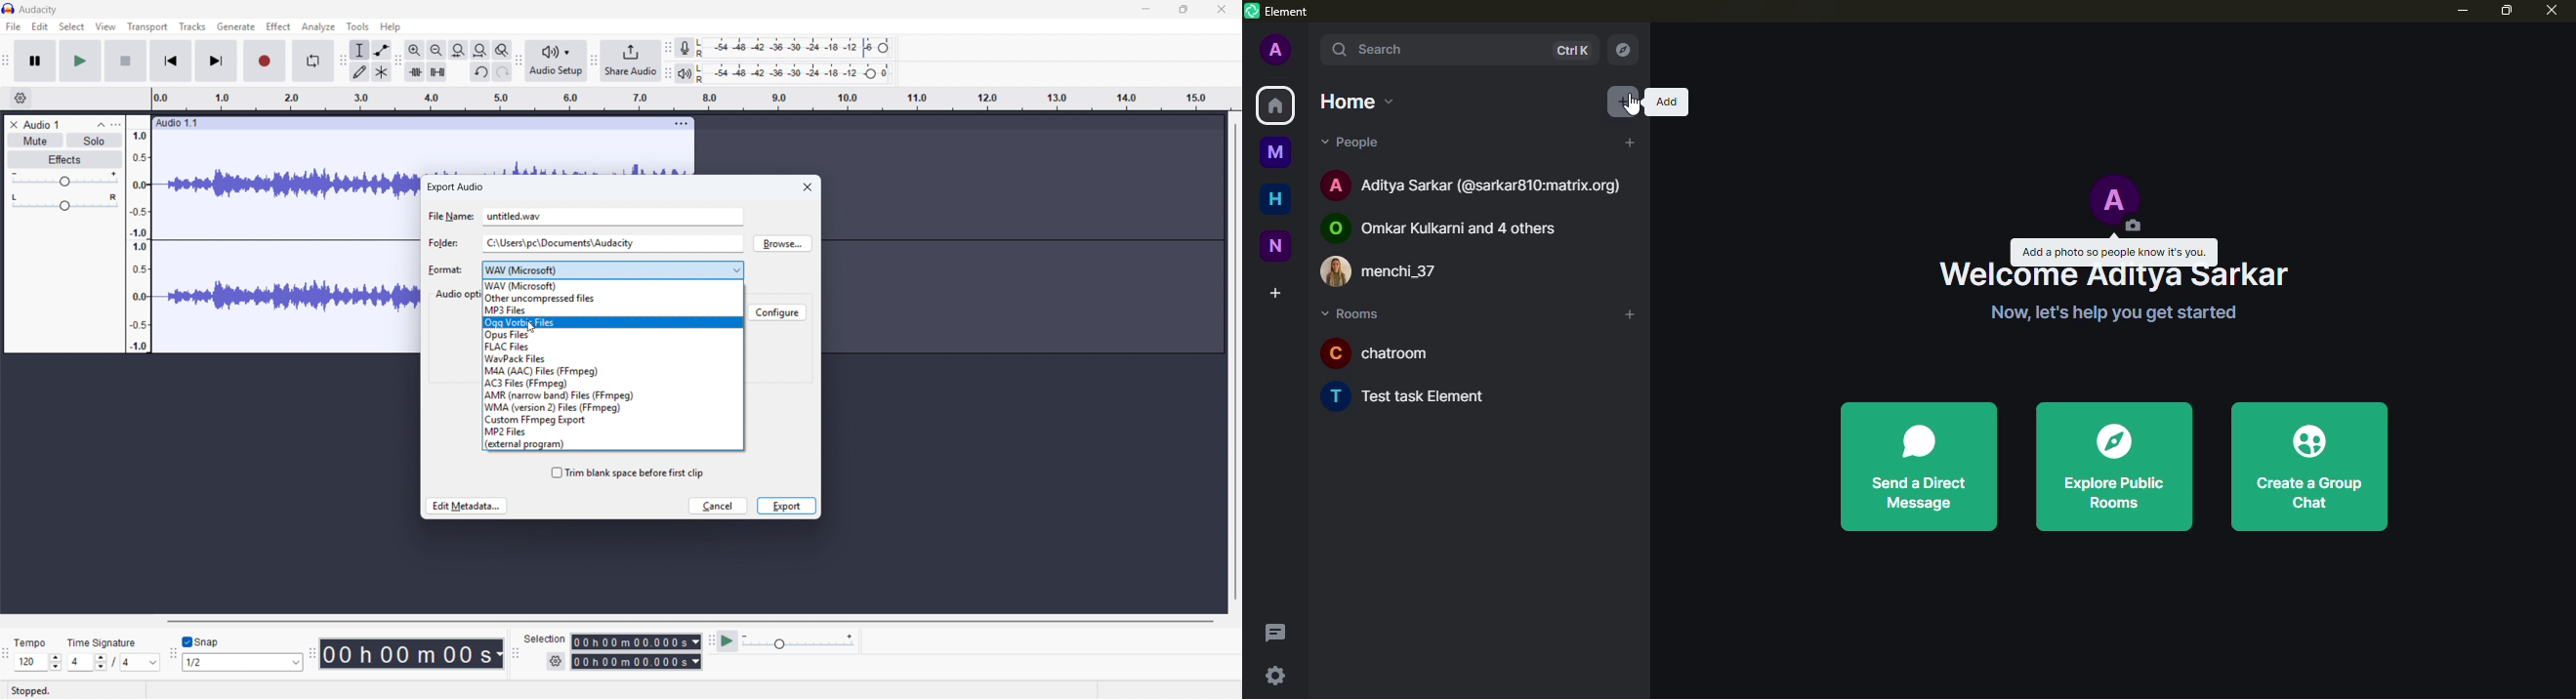 The width and height of the screenshot is (2576, 700). Describe the element at coordinates (413, 654) in the screenshot. I see `Timestamp ` at that location.